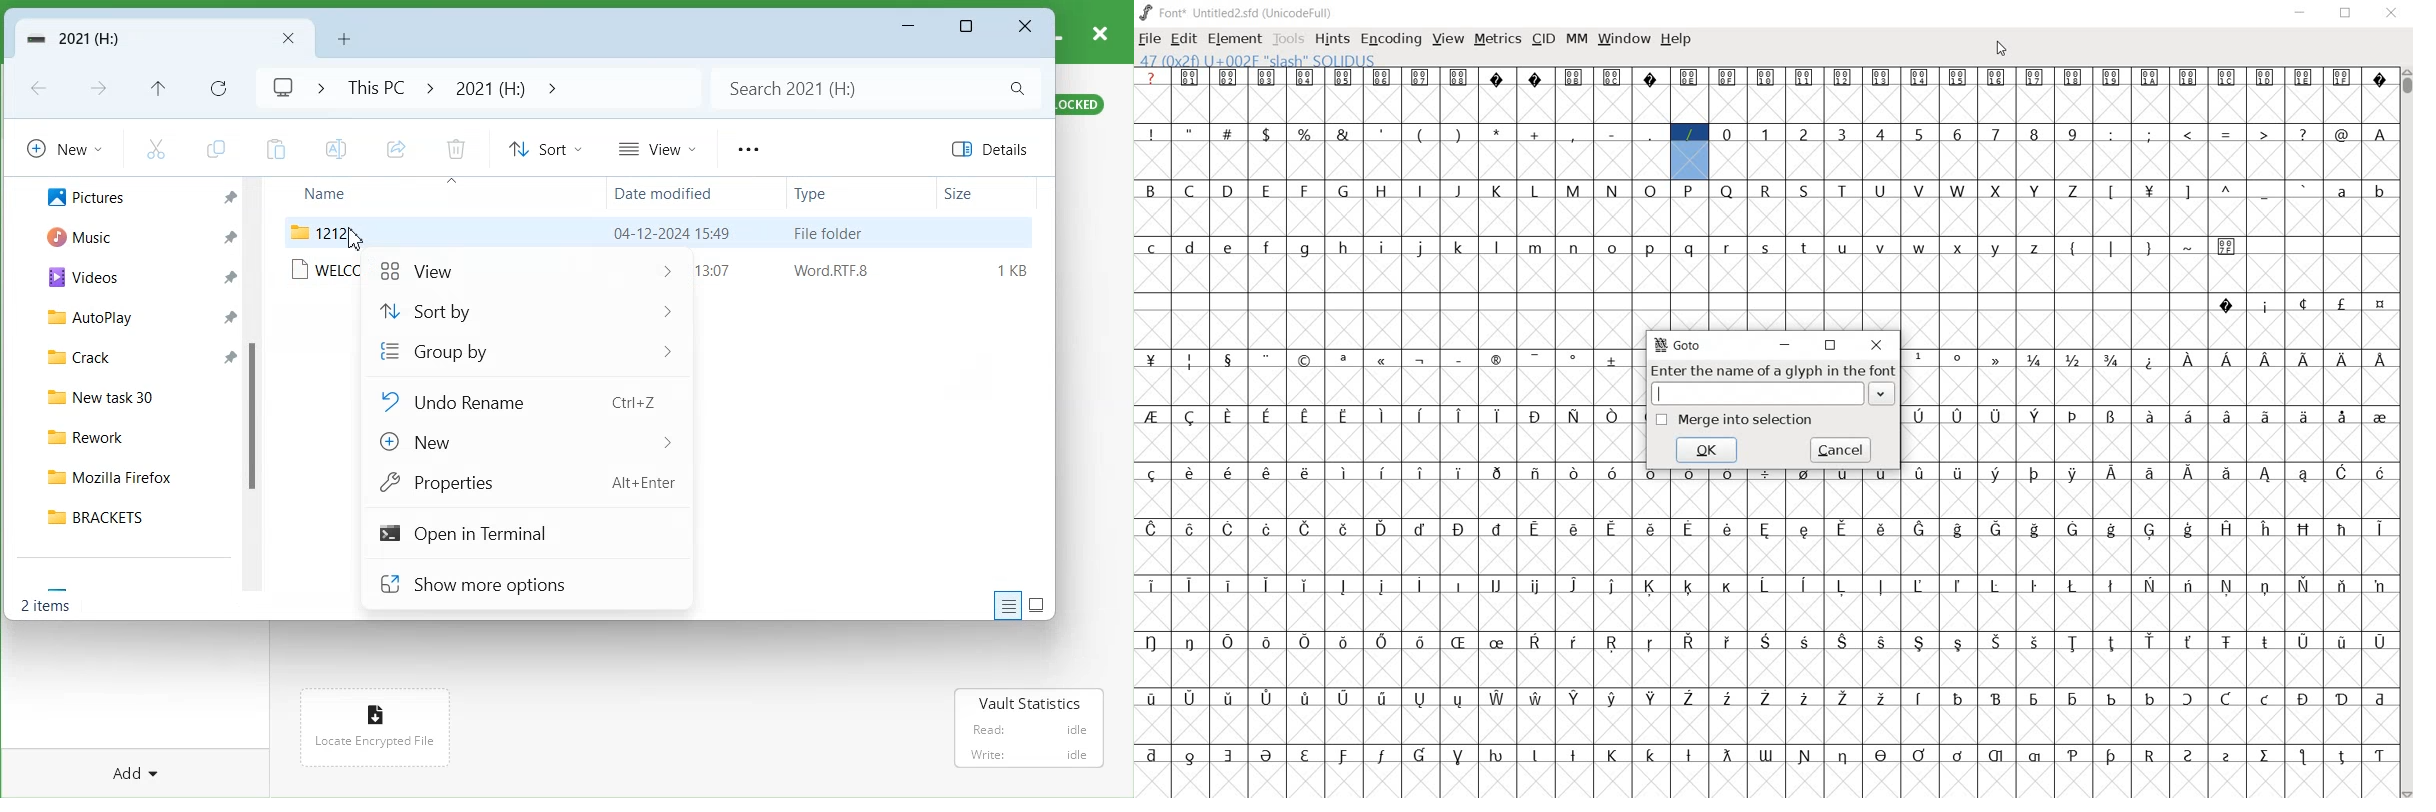 The image size is (2436, 812). Describe the element at coordinates (1306, 529) in the screenshot. I see `glyph` at that location.